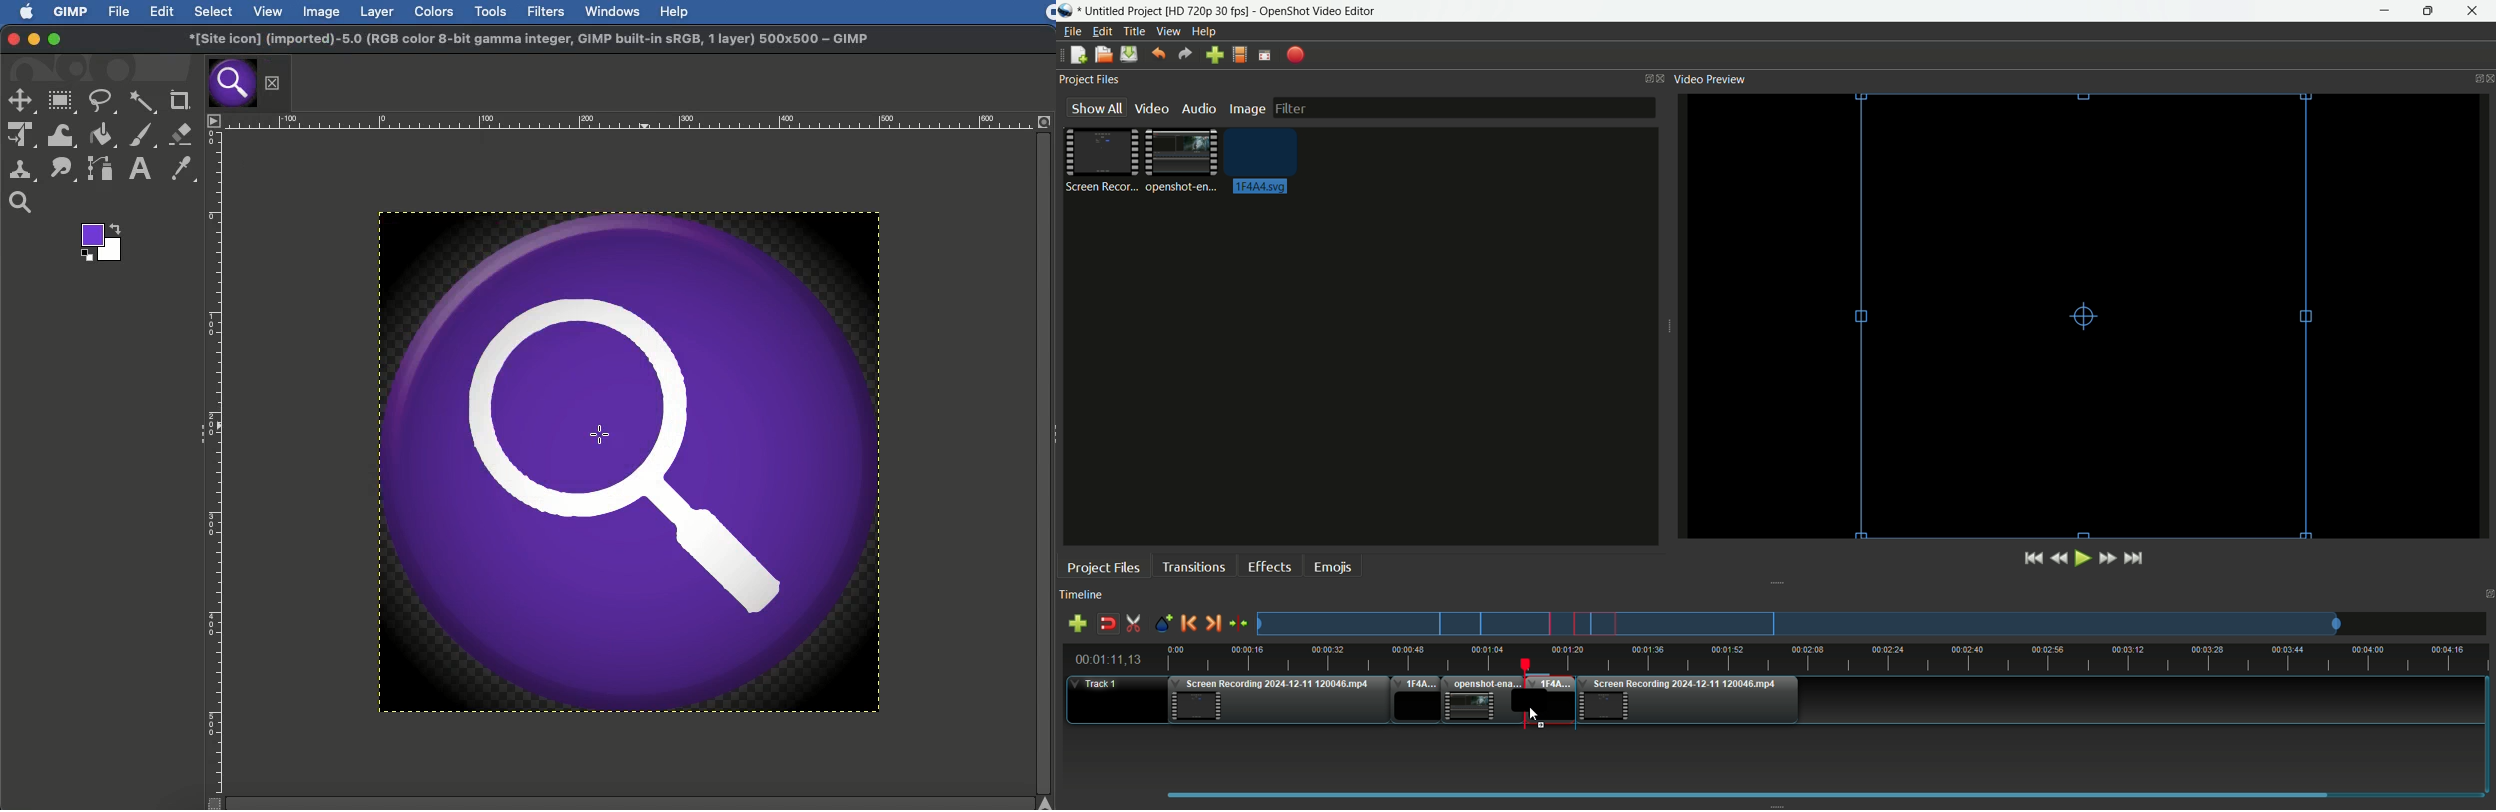 This screenshot has height=812, width=2520. Describe the element at coordinates (1709, 78) in the screenshot. I see `Video preview` at that location.